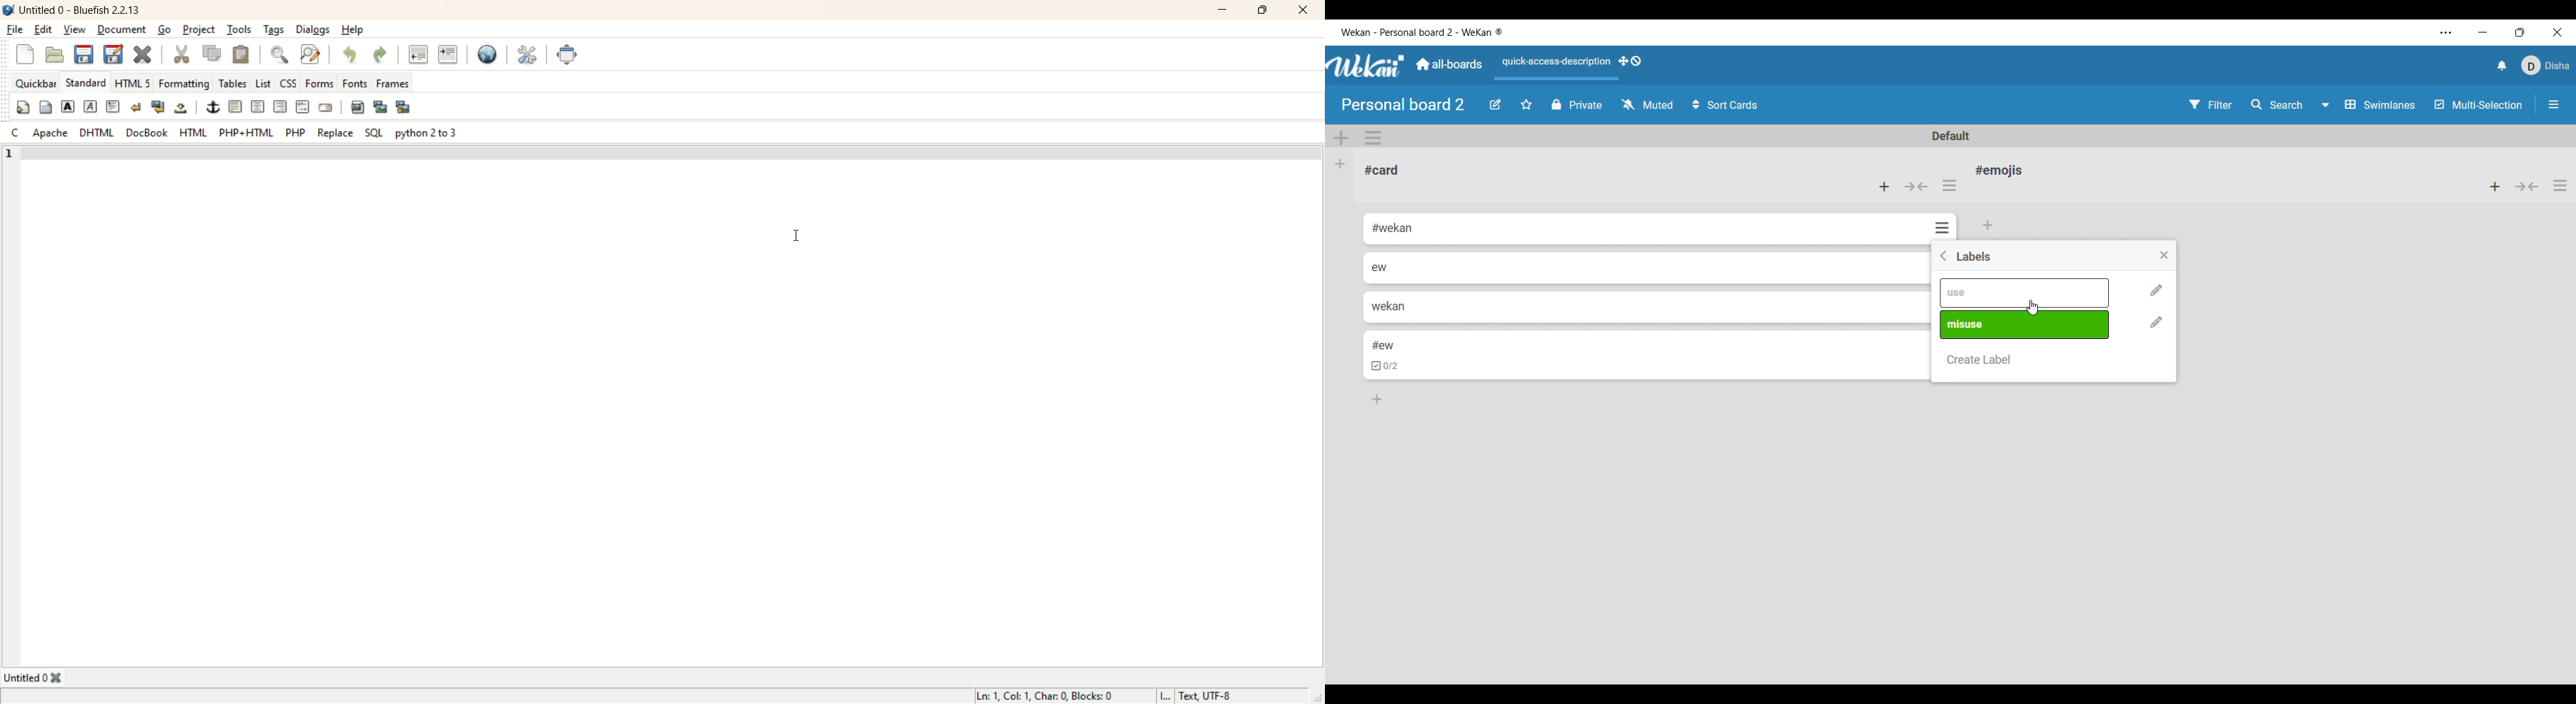 The height and width of the screenshot is (728, 2576). Describe the element at coordinates (489, 54) in the screenshot. I see `preview in browse` at that location.